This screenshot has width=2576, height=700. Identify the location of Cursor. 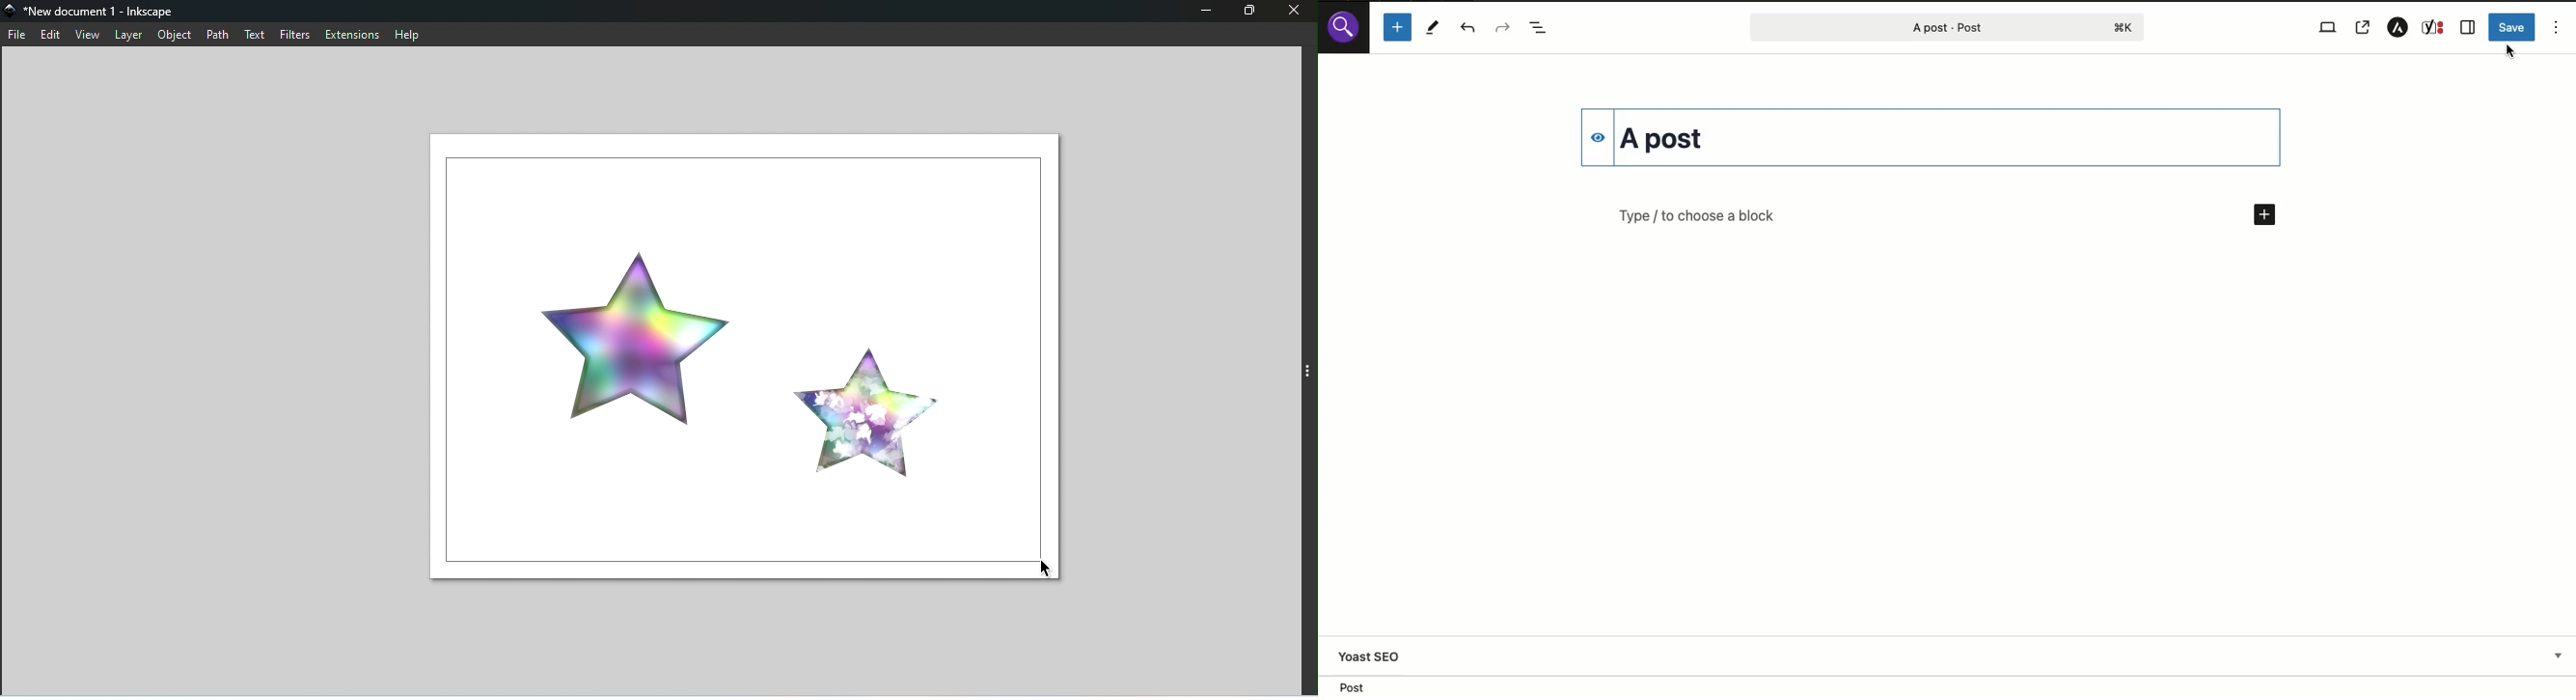
(2505, 53).